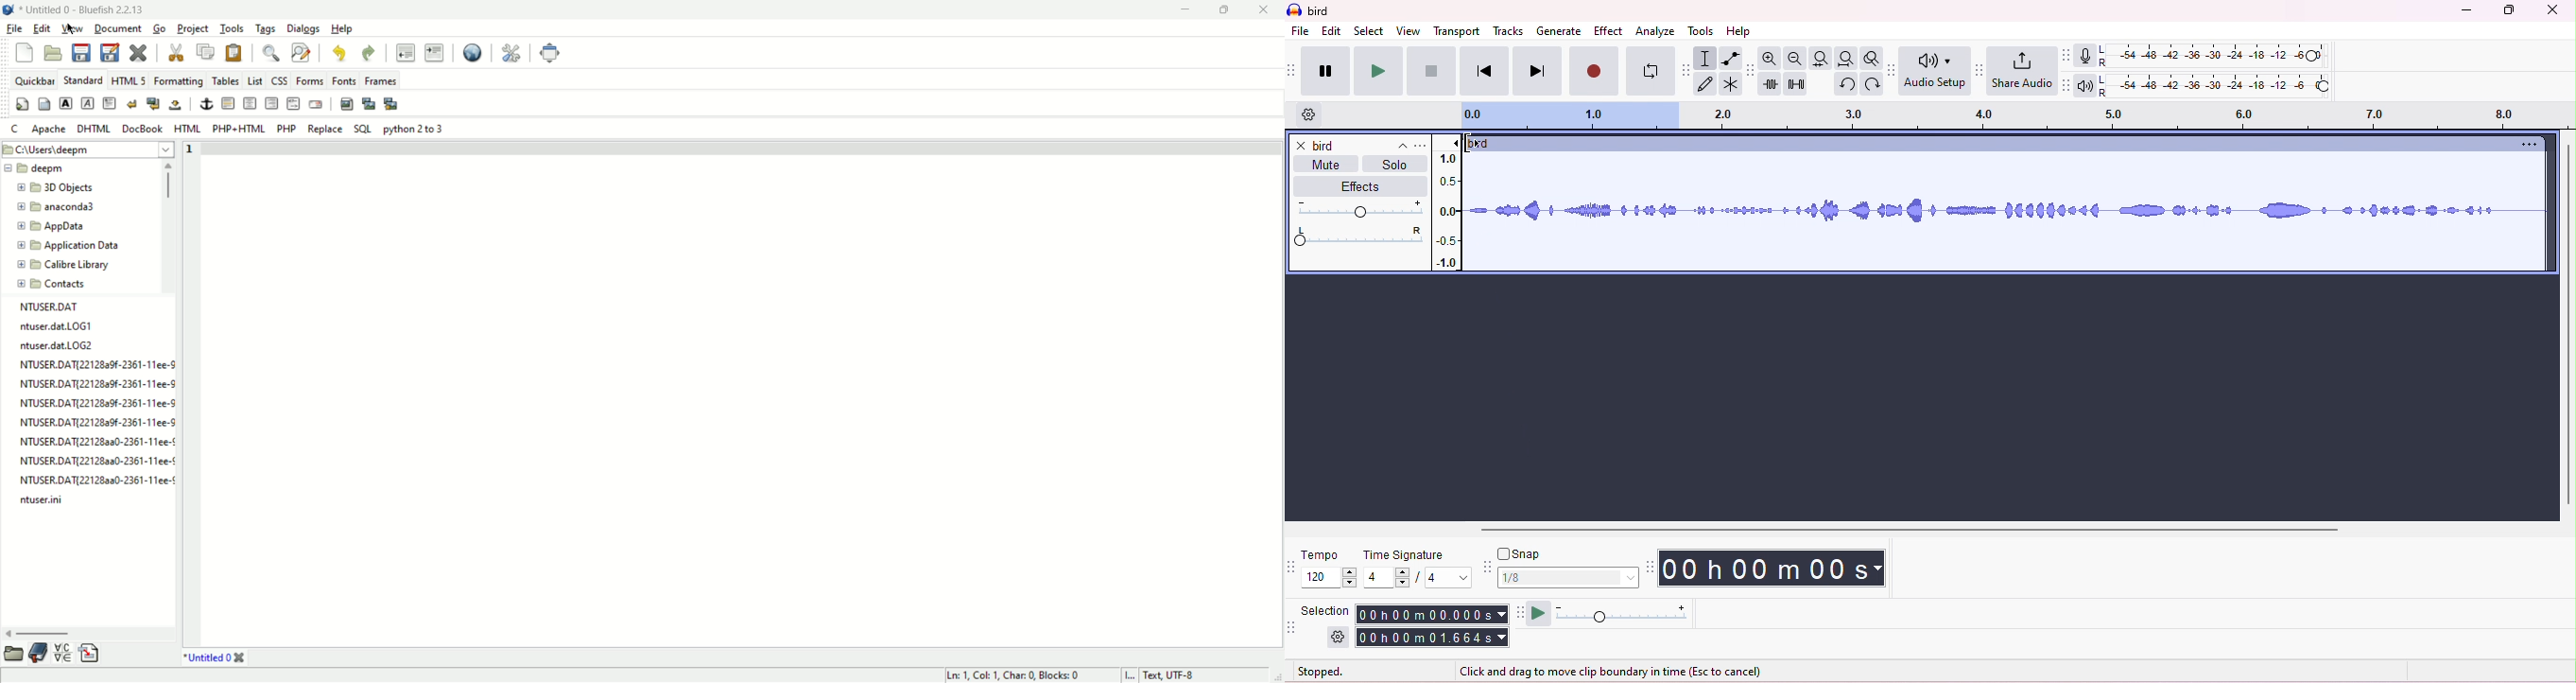 The height and width of the screenshot is (700, 2576). What do you see at coordinates (2063, 55) in the screenshot?
I see `playback meter tool bar` at bounding box center [2063, 55].